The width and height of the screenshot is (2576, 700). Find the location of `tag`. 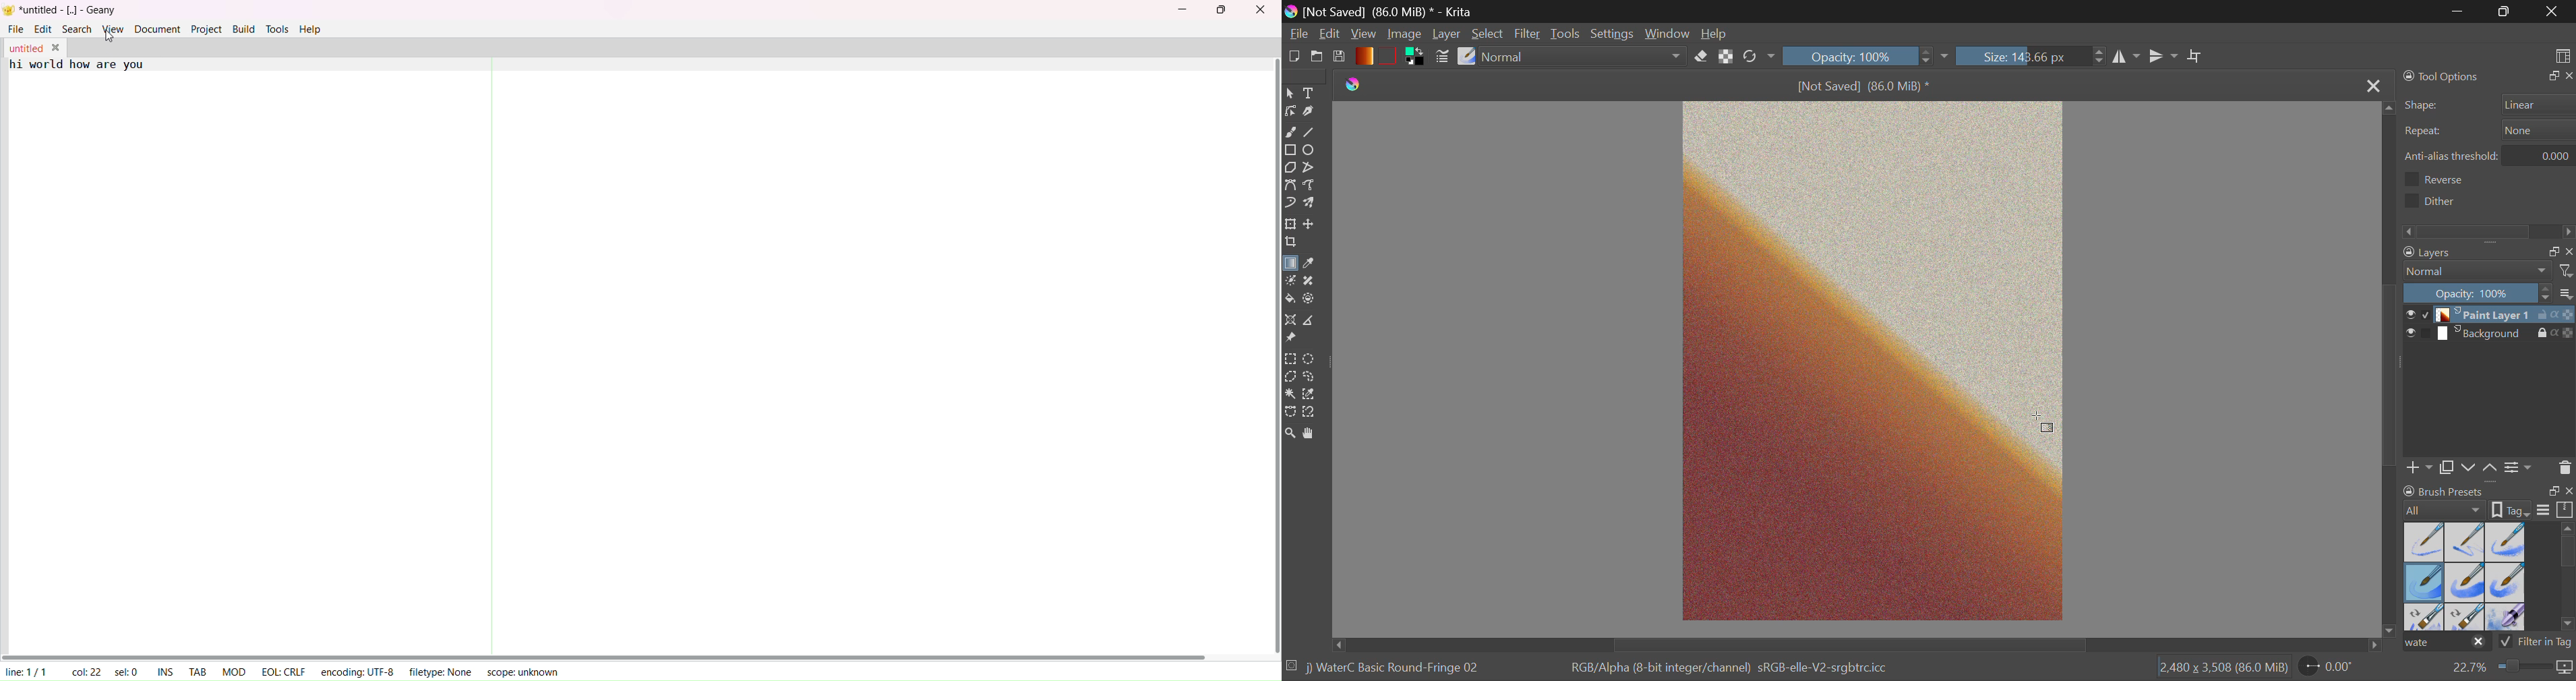

tag is located at coordinates (2513, 509).